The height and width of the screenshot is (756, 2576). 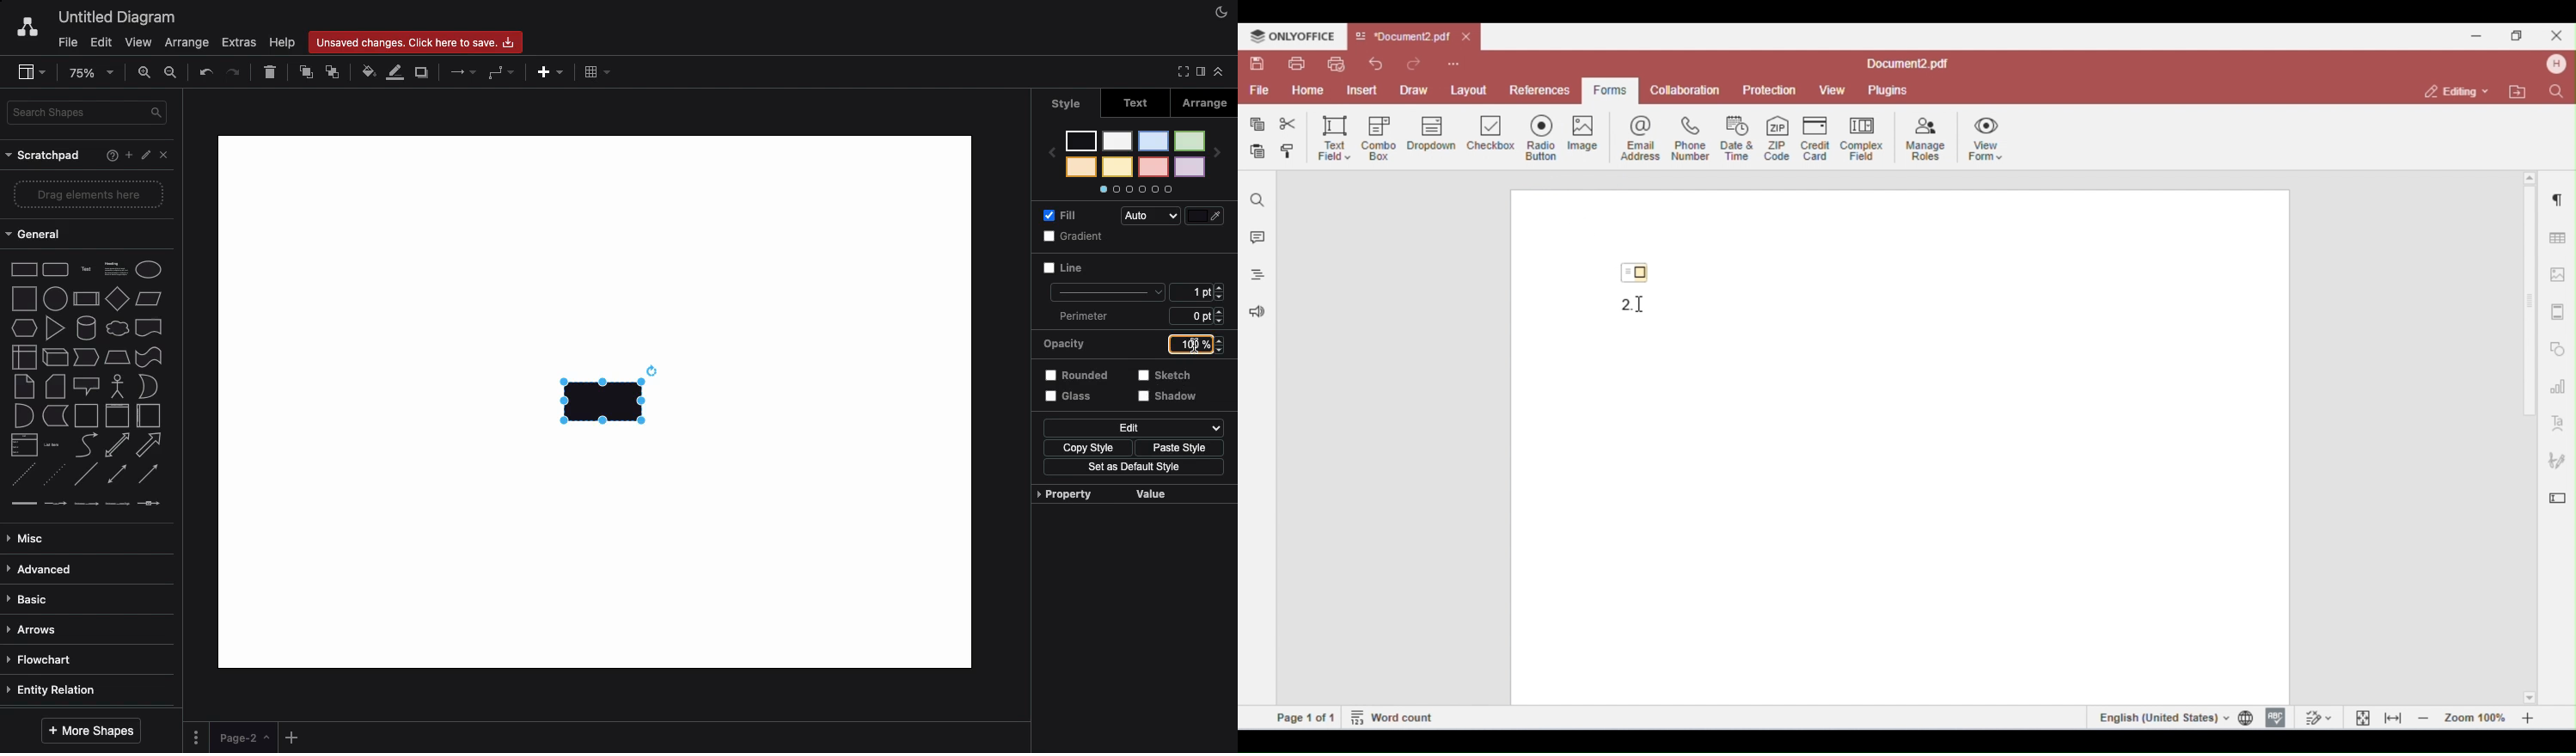 I want to click on Arrange, so click(x=1208, y=106).